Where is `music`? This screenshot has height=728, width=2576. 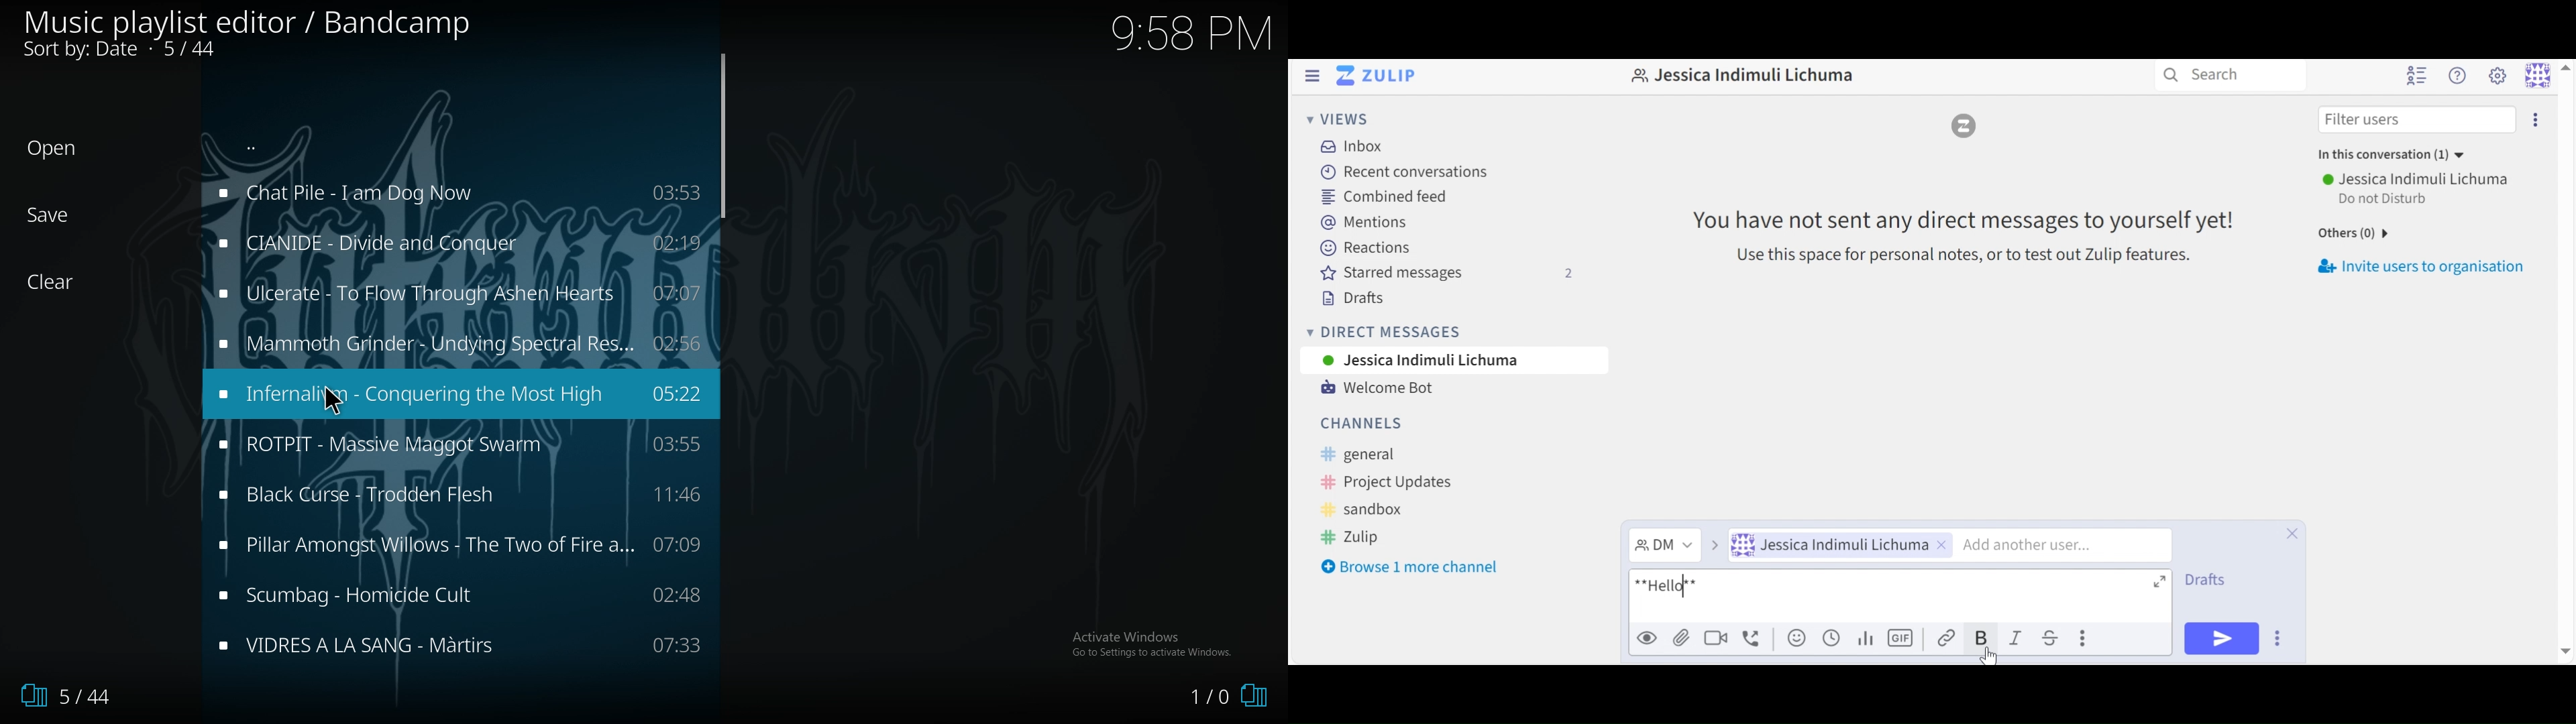 music is located at coordinates (459, 497).